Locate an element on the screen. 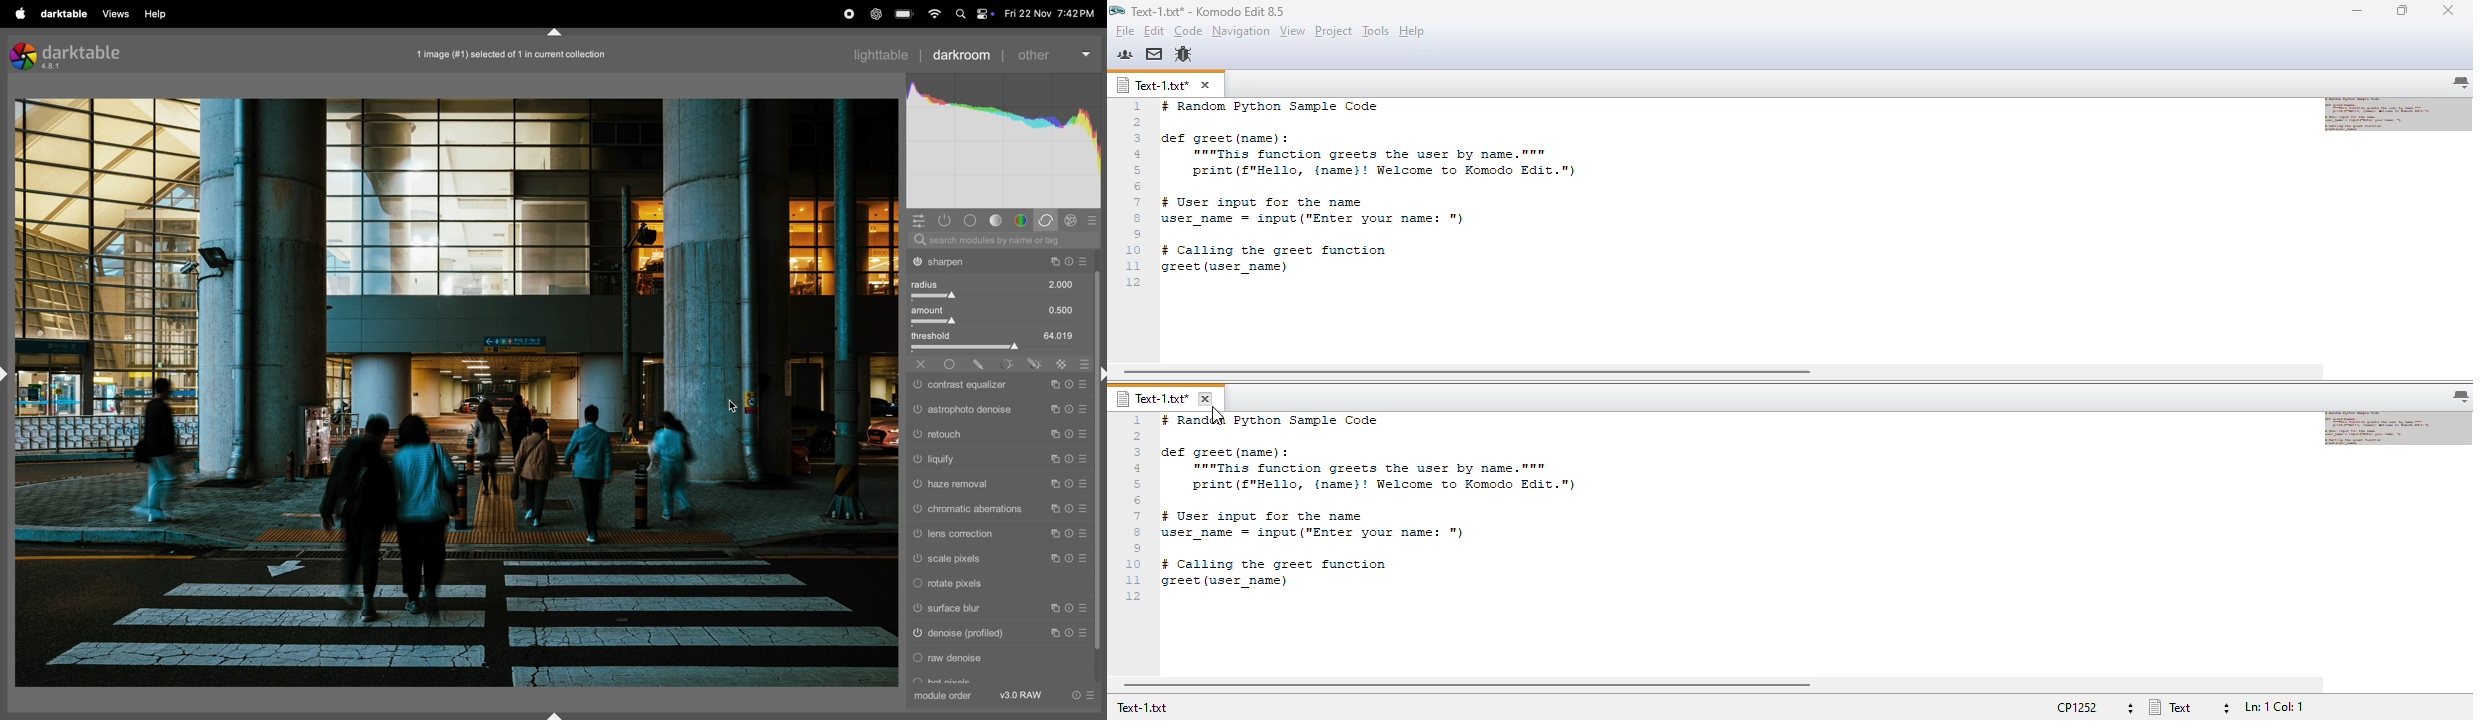 The image size is (2492, 728). 1 image is located at coordinates (516, 52).